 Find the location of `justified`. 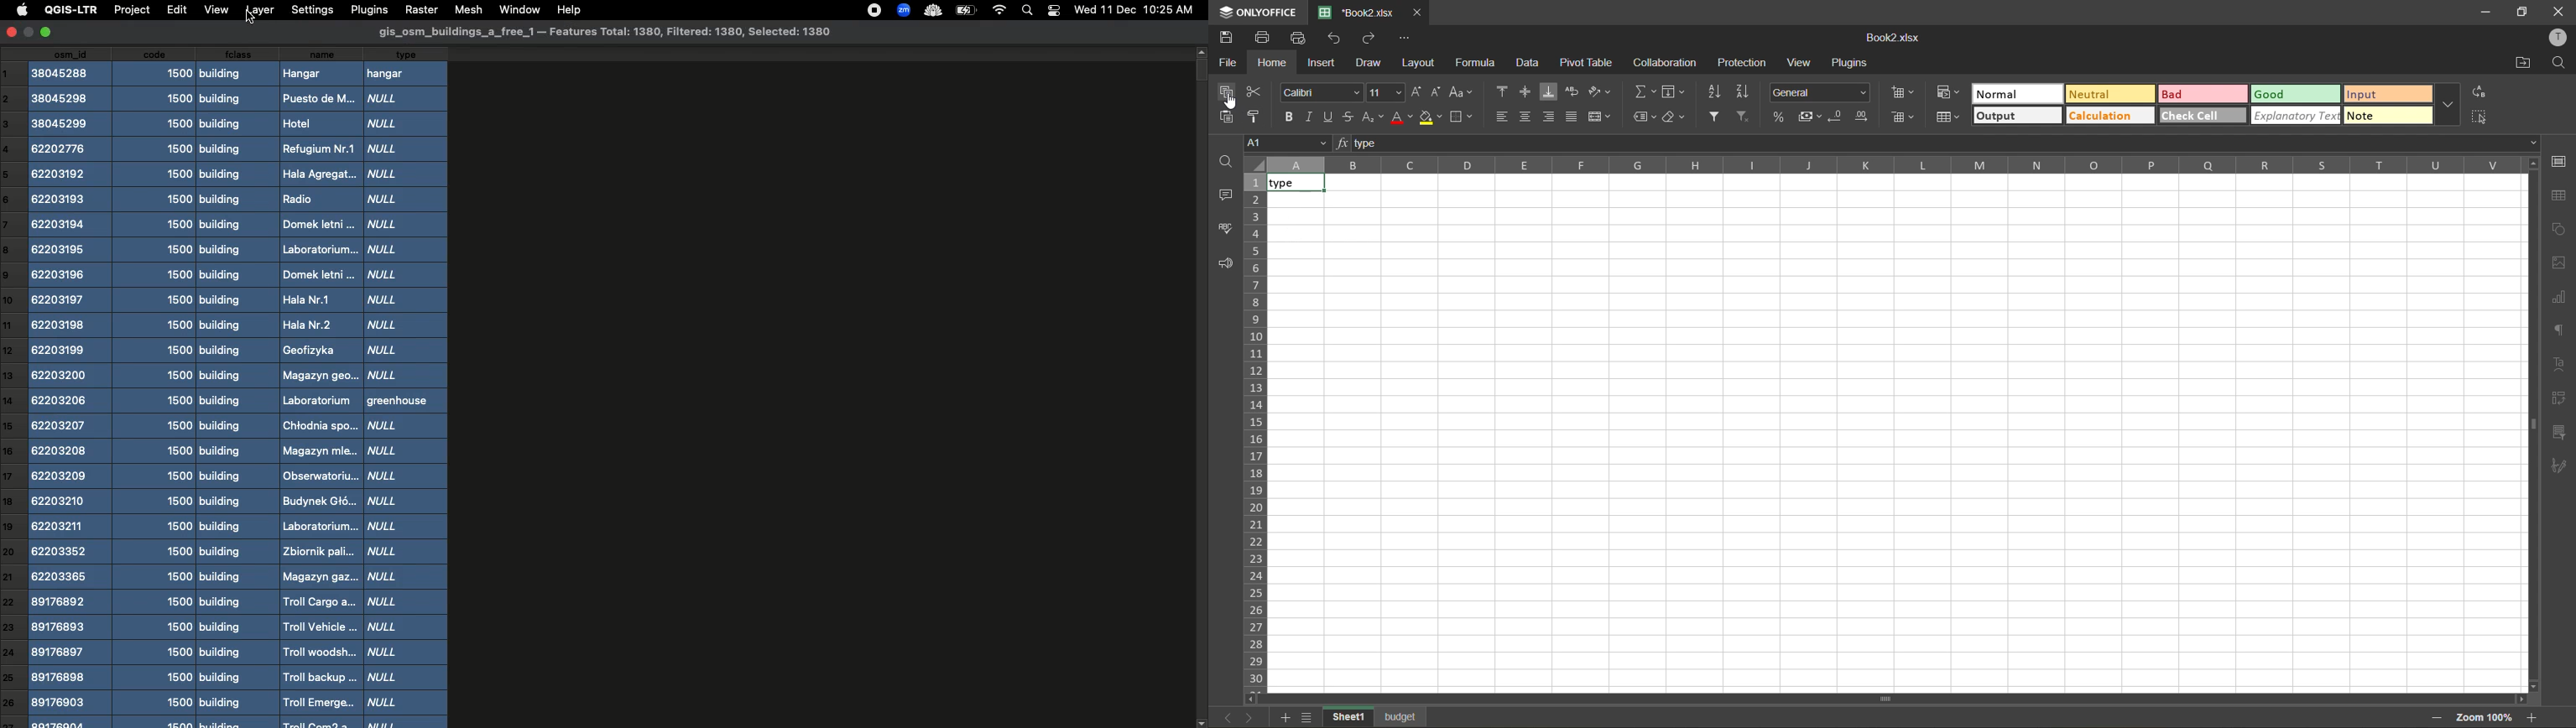

justified is located at coordinates (1575, 117).